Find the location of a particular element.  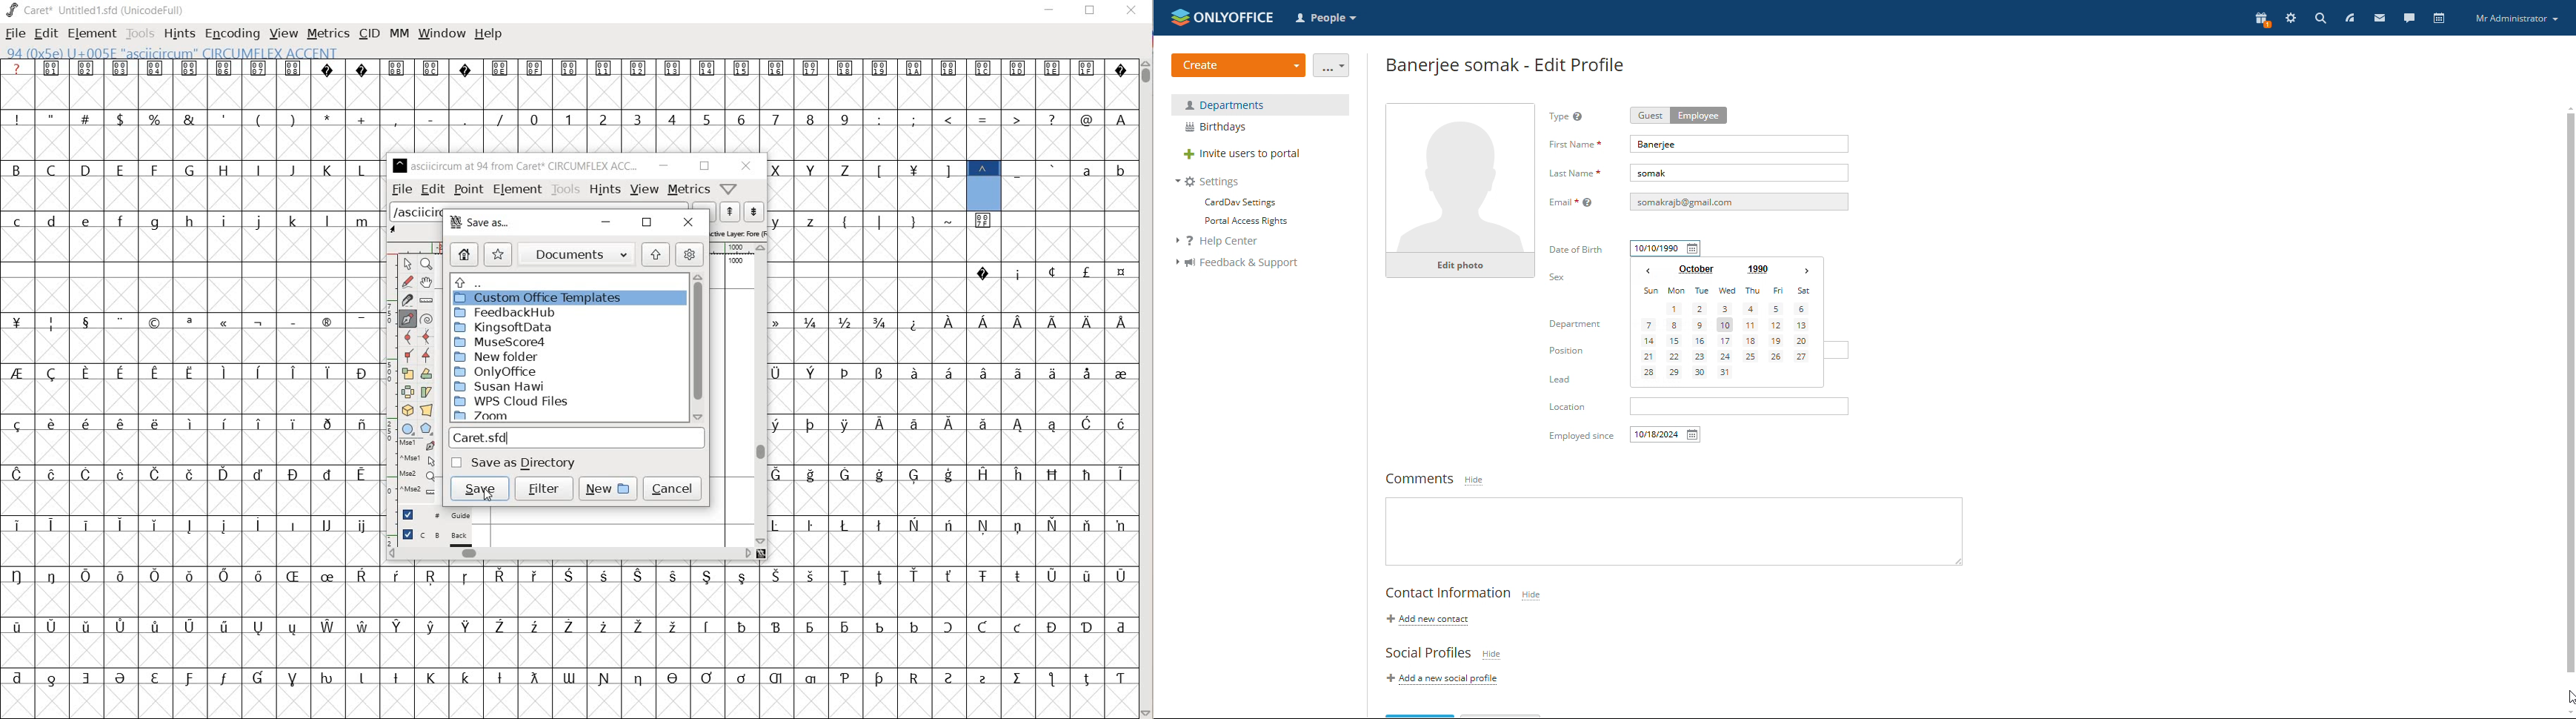

create is located at coordinates (1239, 65).